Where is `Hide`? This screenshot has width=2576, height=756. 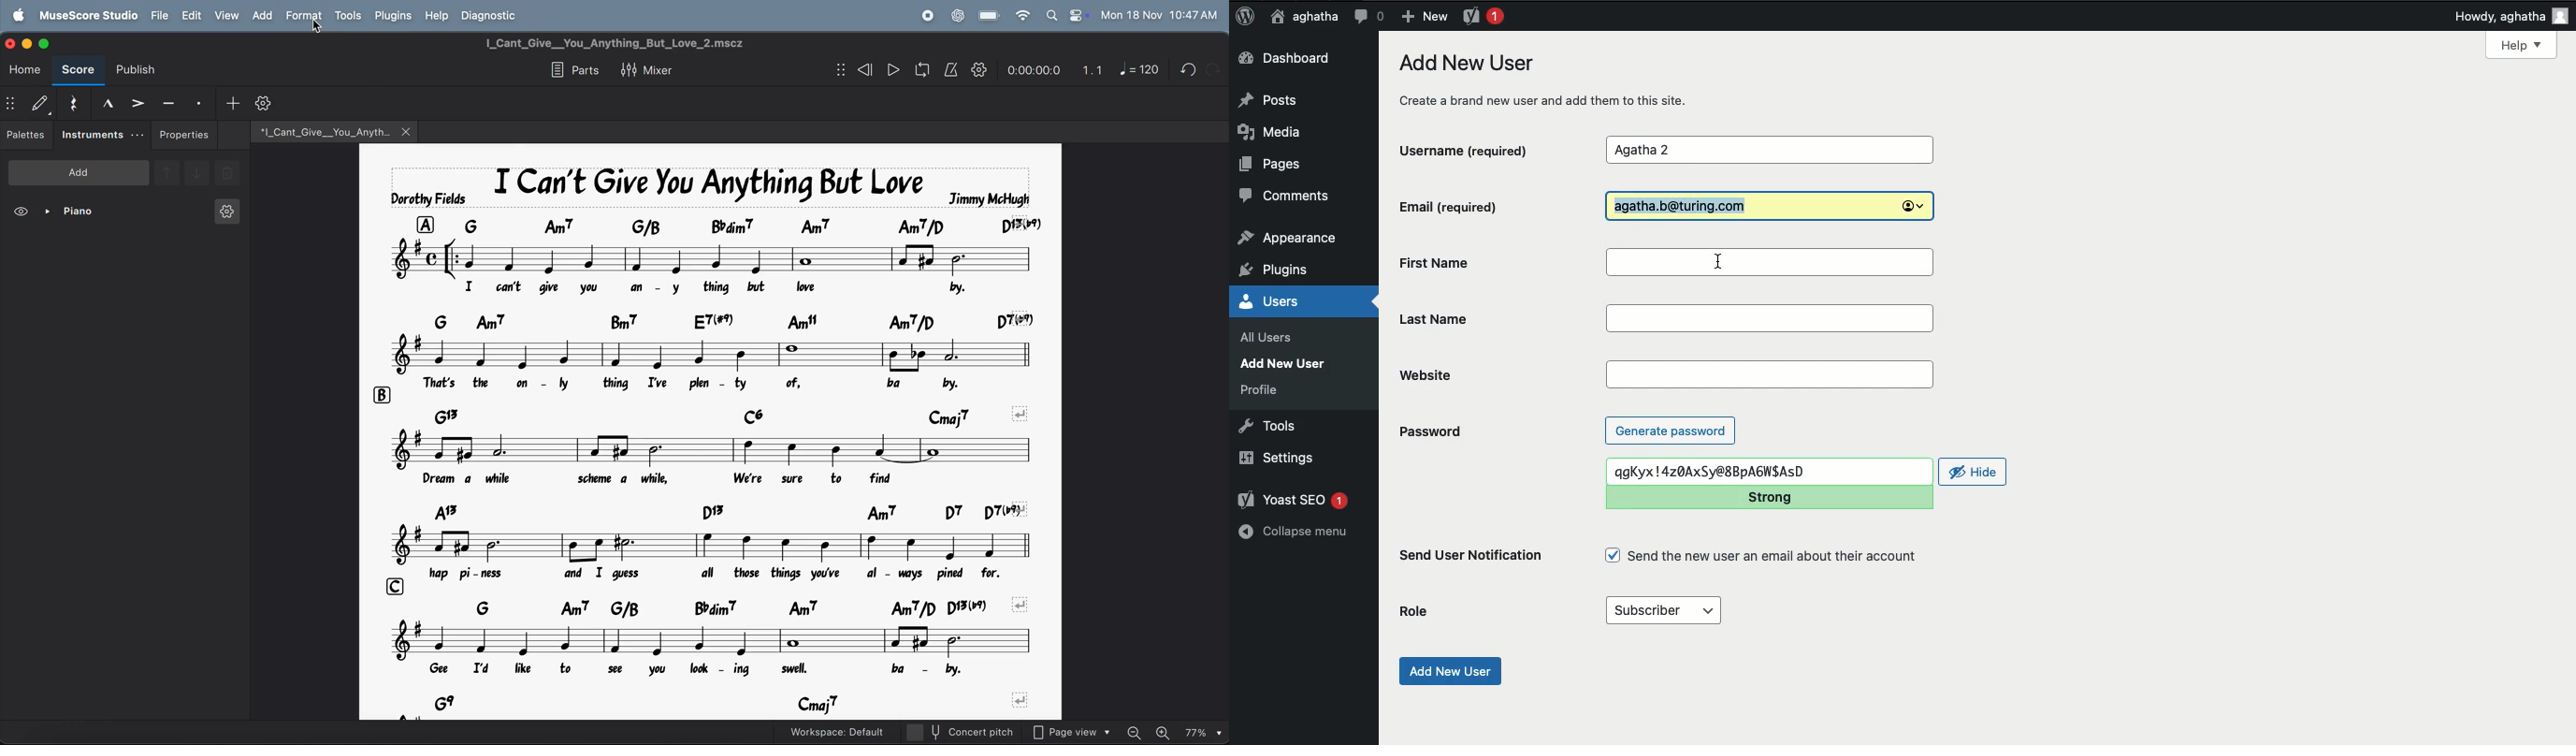 Hide is located at coordinates (1974, 472).